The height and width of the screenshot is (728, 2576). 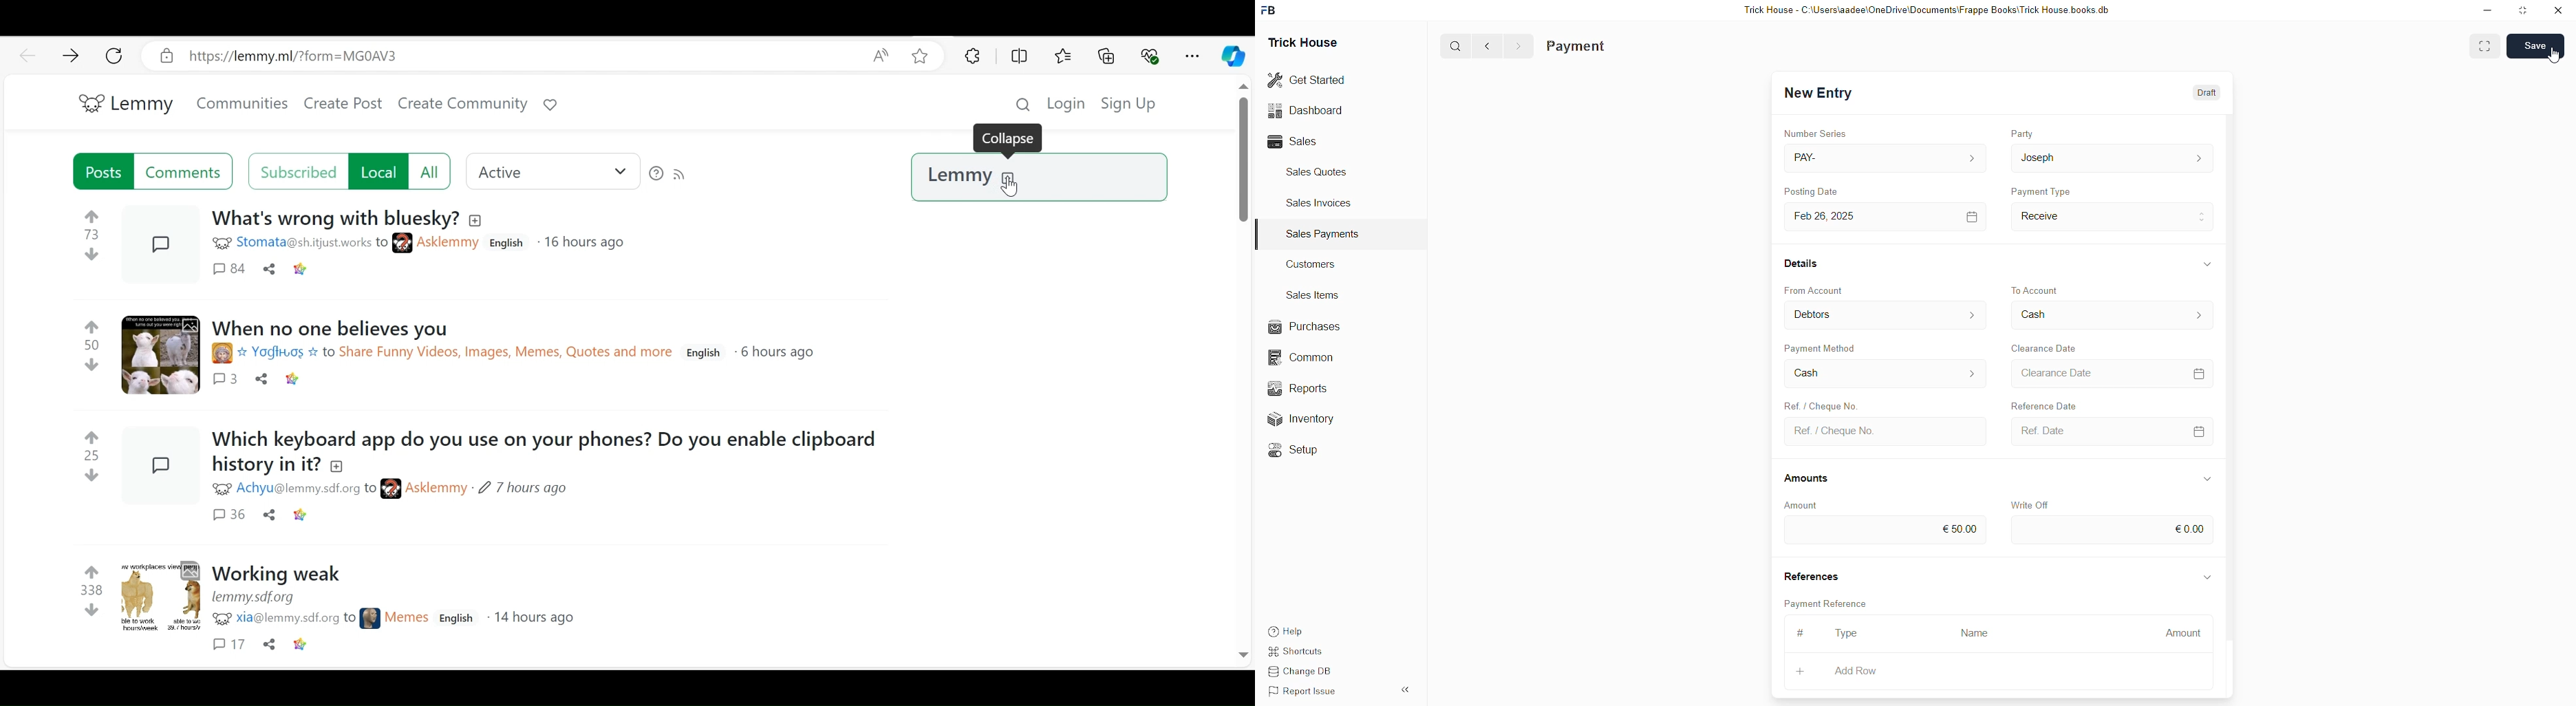 I want to click on Trick House, so click(x=1302, y=43).